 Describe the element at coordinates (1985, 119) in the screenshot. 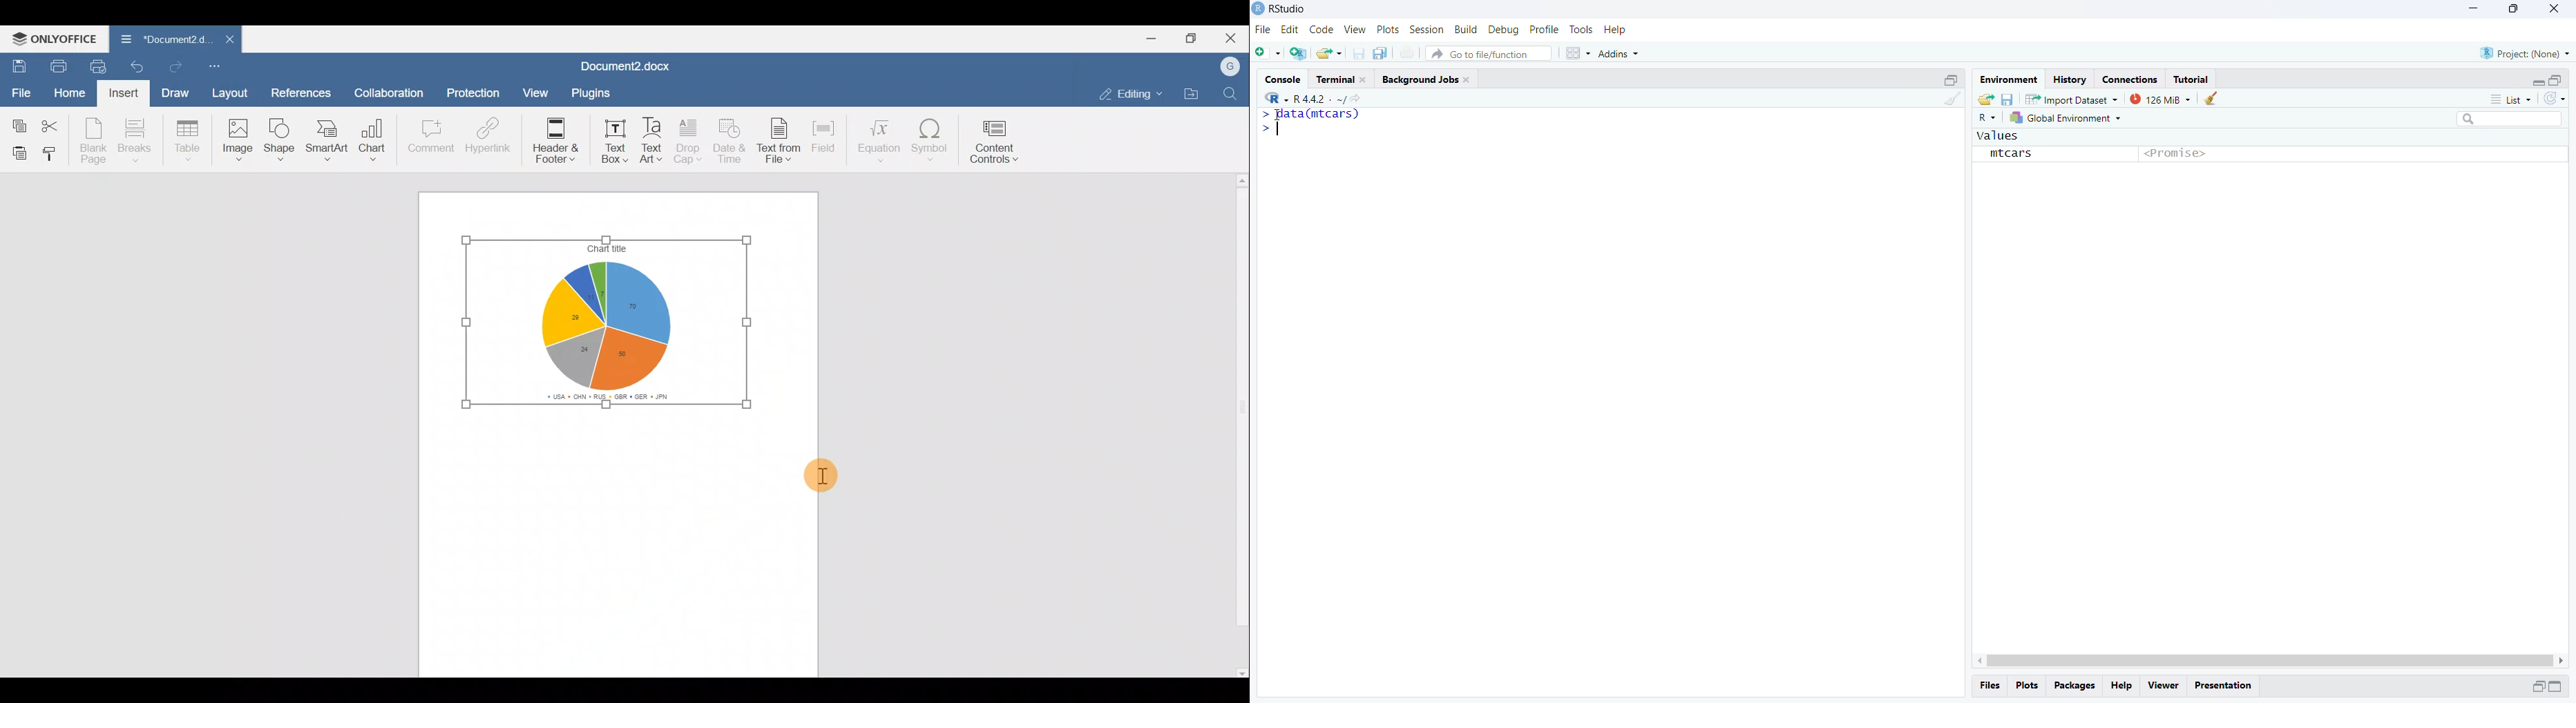

I see `R` at that location.